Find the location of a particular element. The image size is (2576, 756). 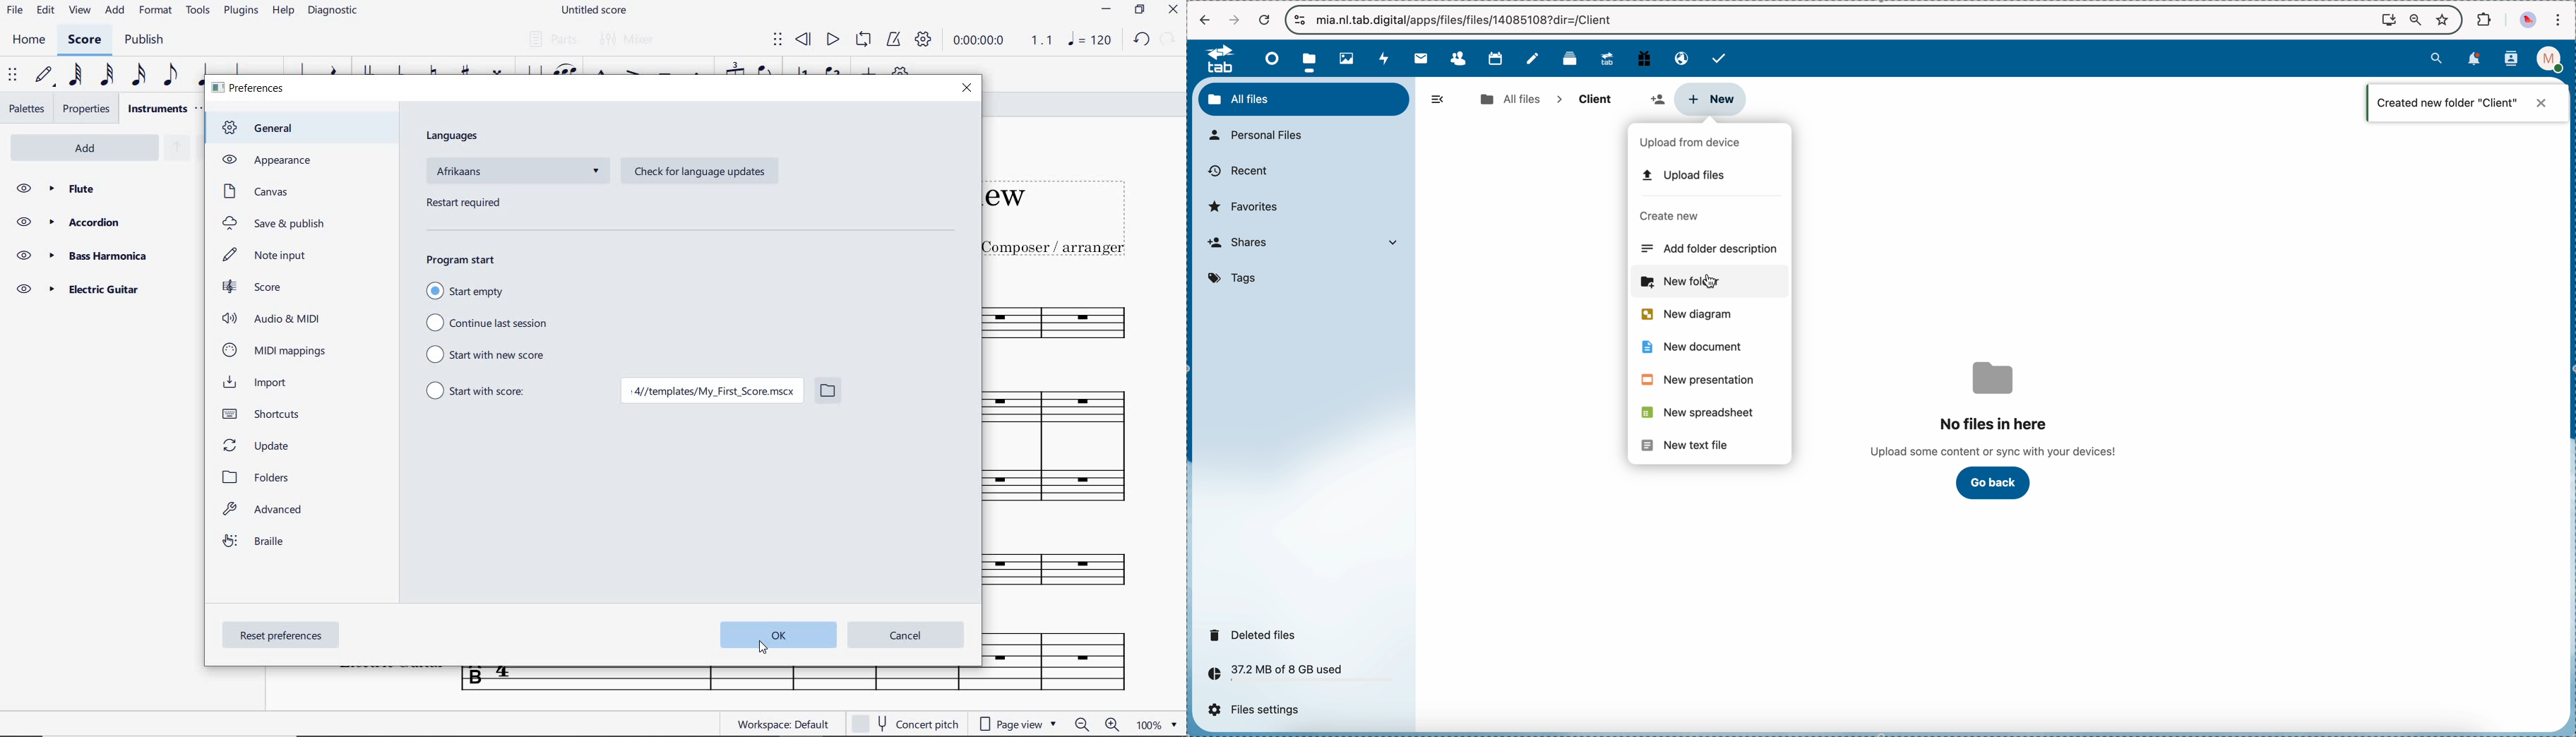

canvas is located at coordinates (254, 191).